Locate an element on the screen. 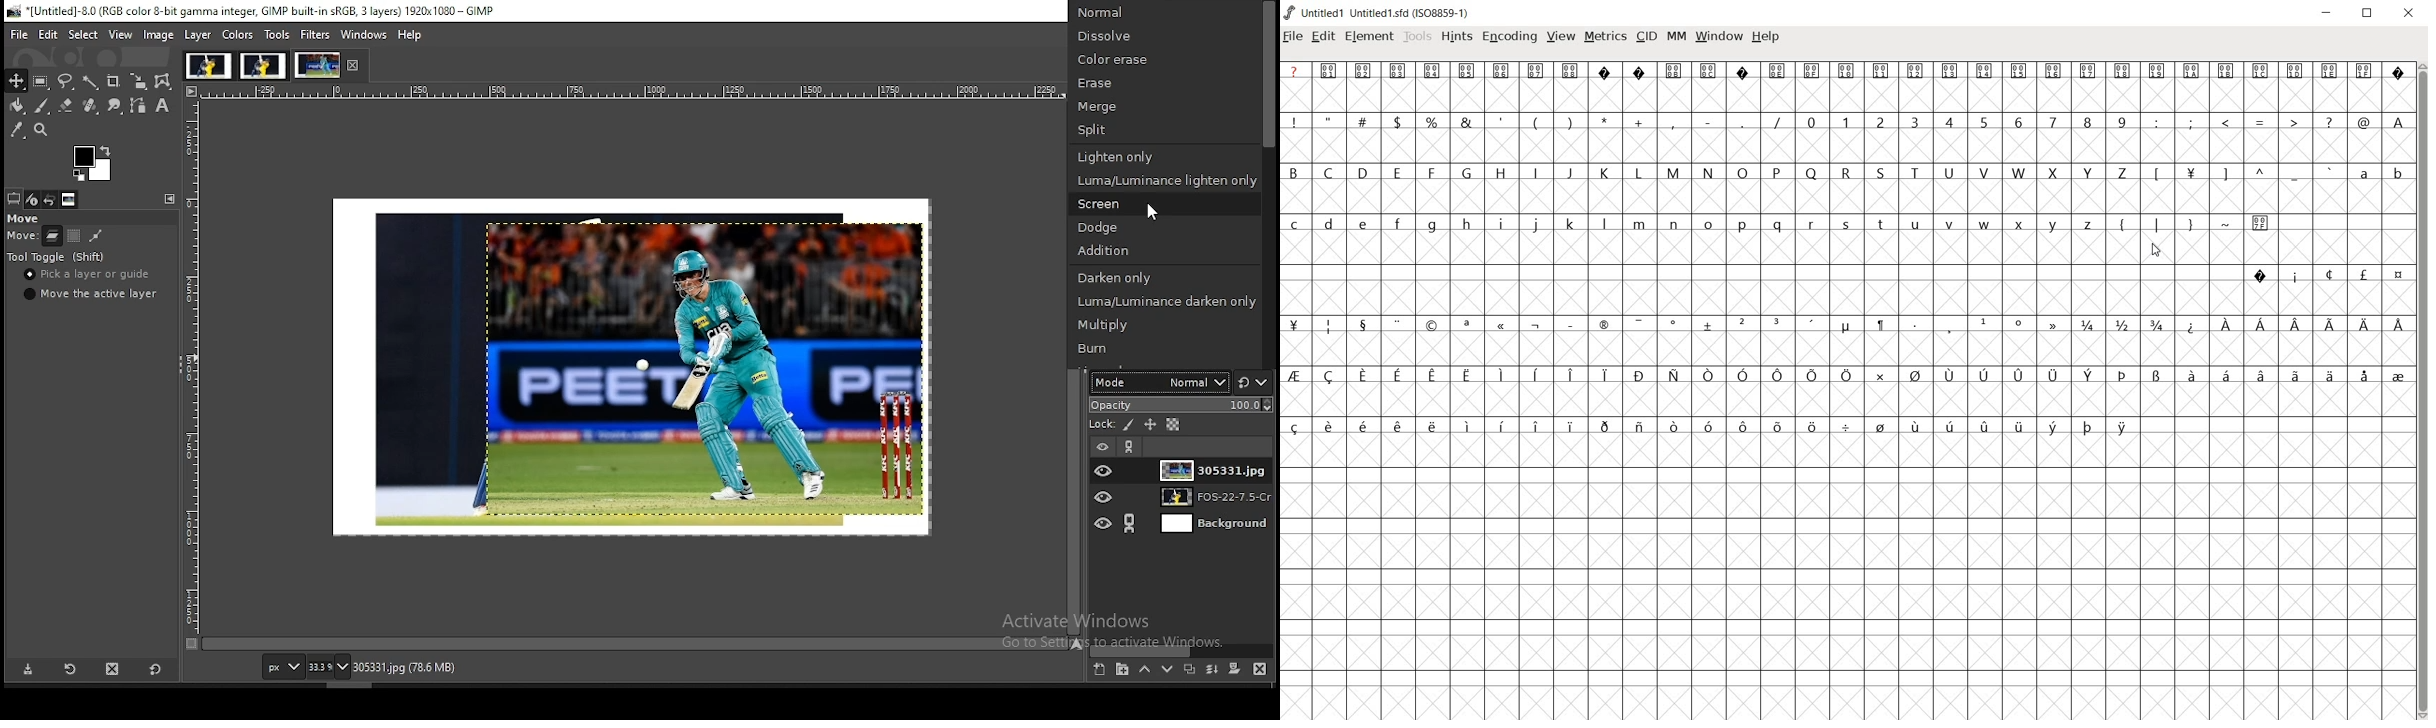 This screenshot has width=2436, height=728. move selection is located at coordinates (73, 236).